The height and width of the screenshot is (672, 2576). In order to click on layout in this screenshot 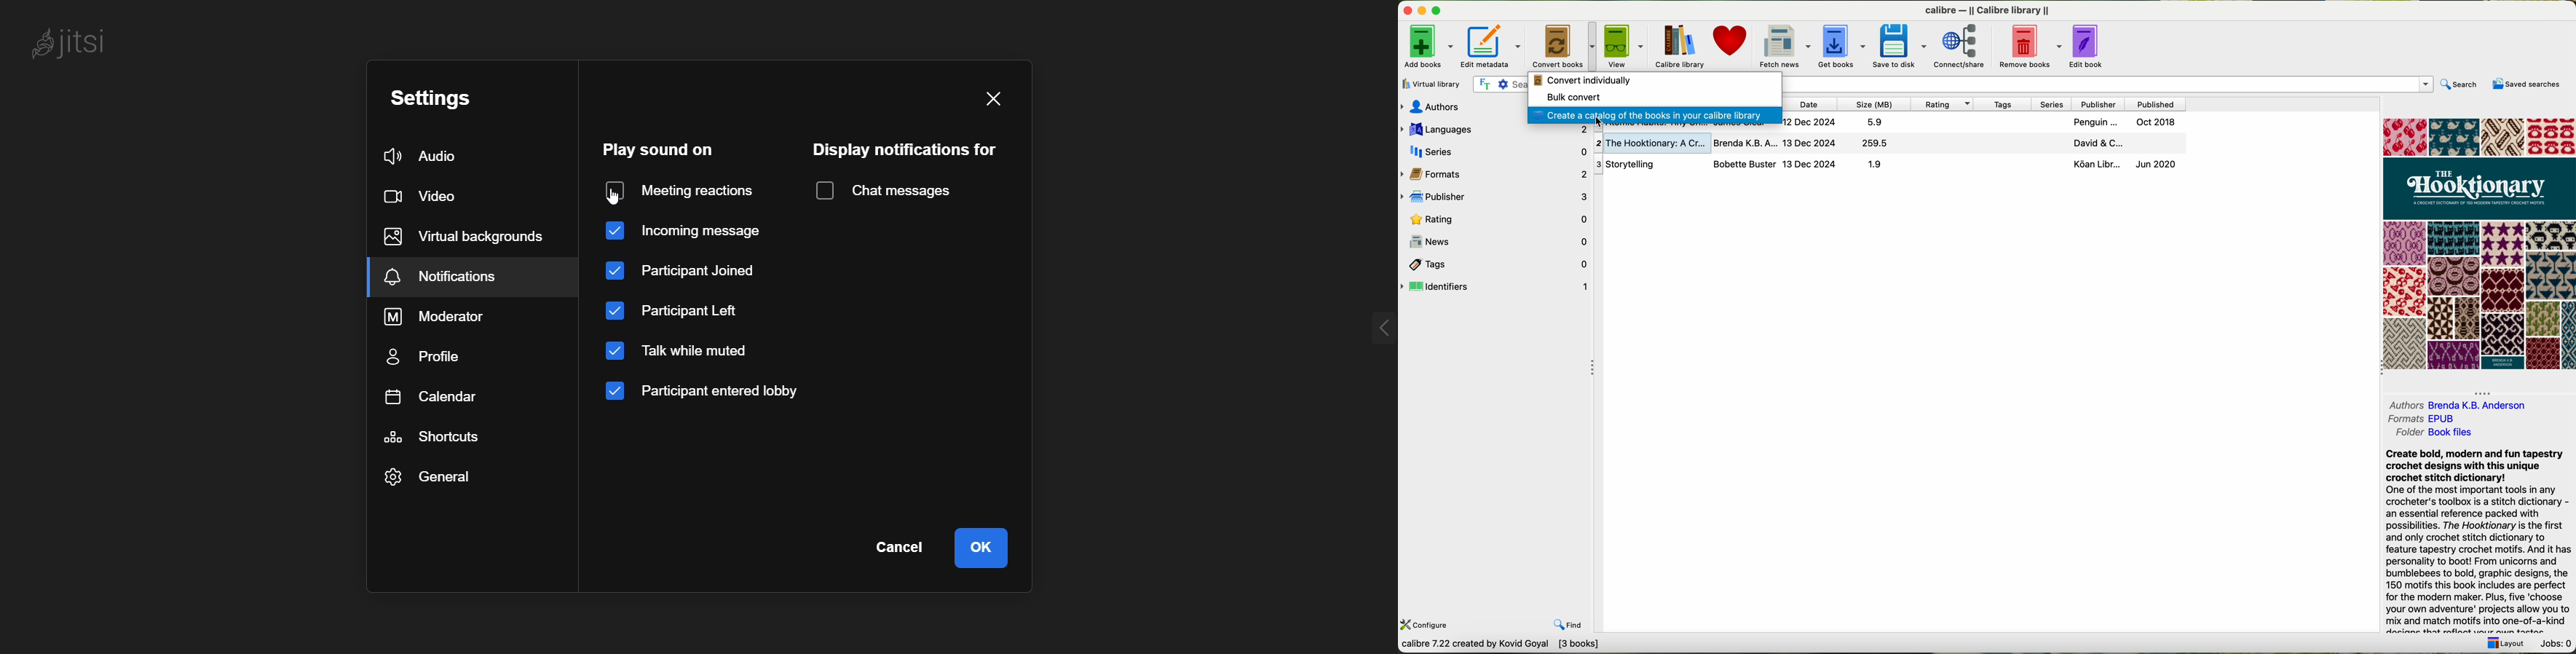, I will do `click(2504, 643)`.